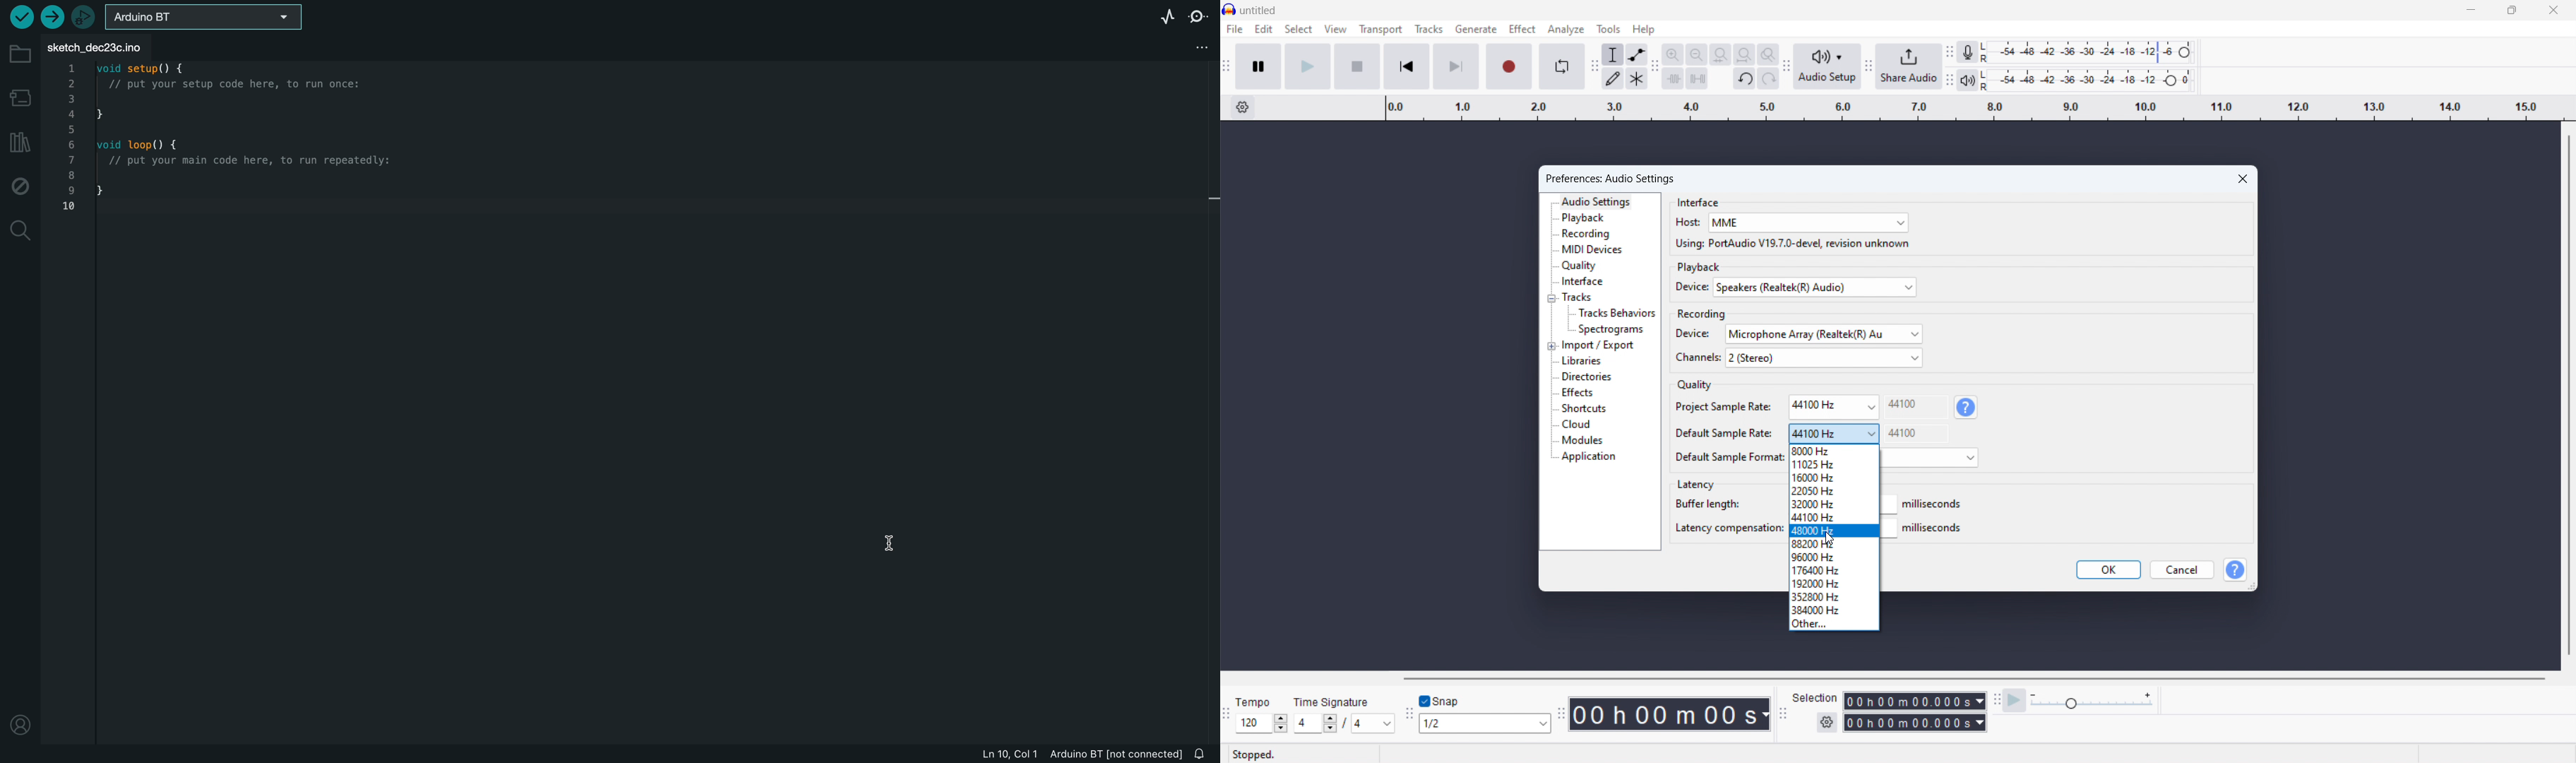  Describe the element at coordinates (1972, 108) in the screenshot. I see `timeline` at that location.